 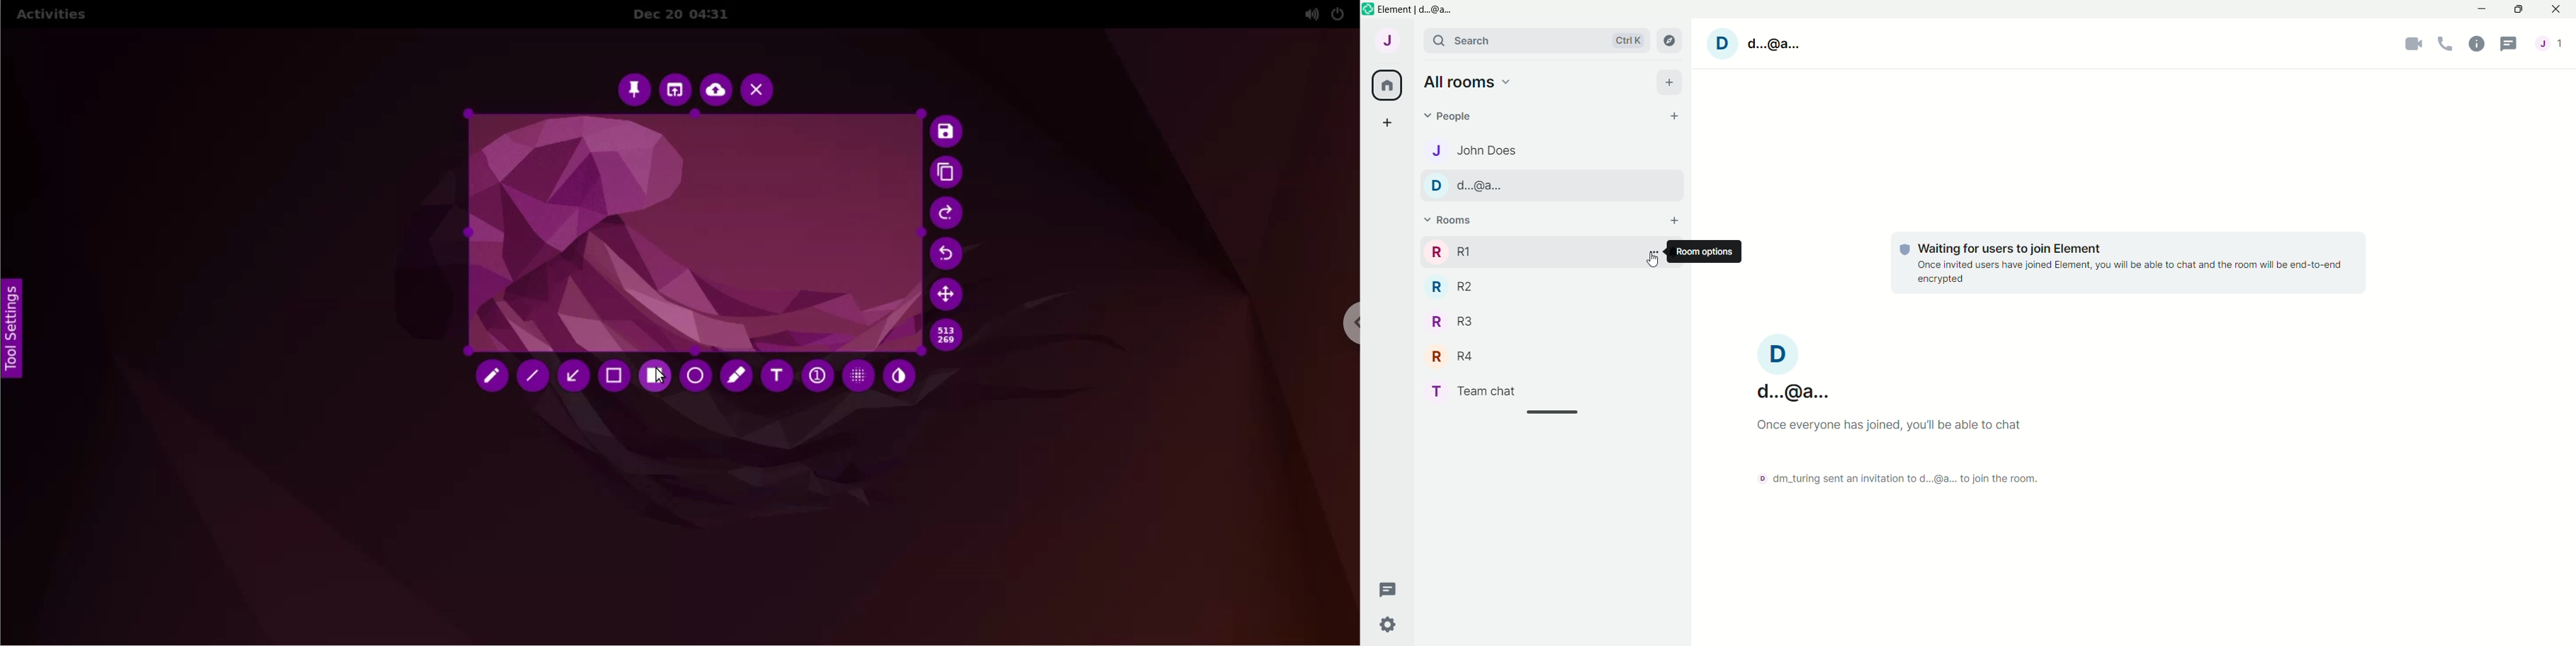 I want to click on Settings, so click(x=1389, y=624).